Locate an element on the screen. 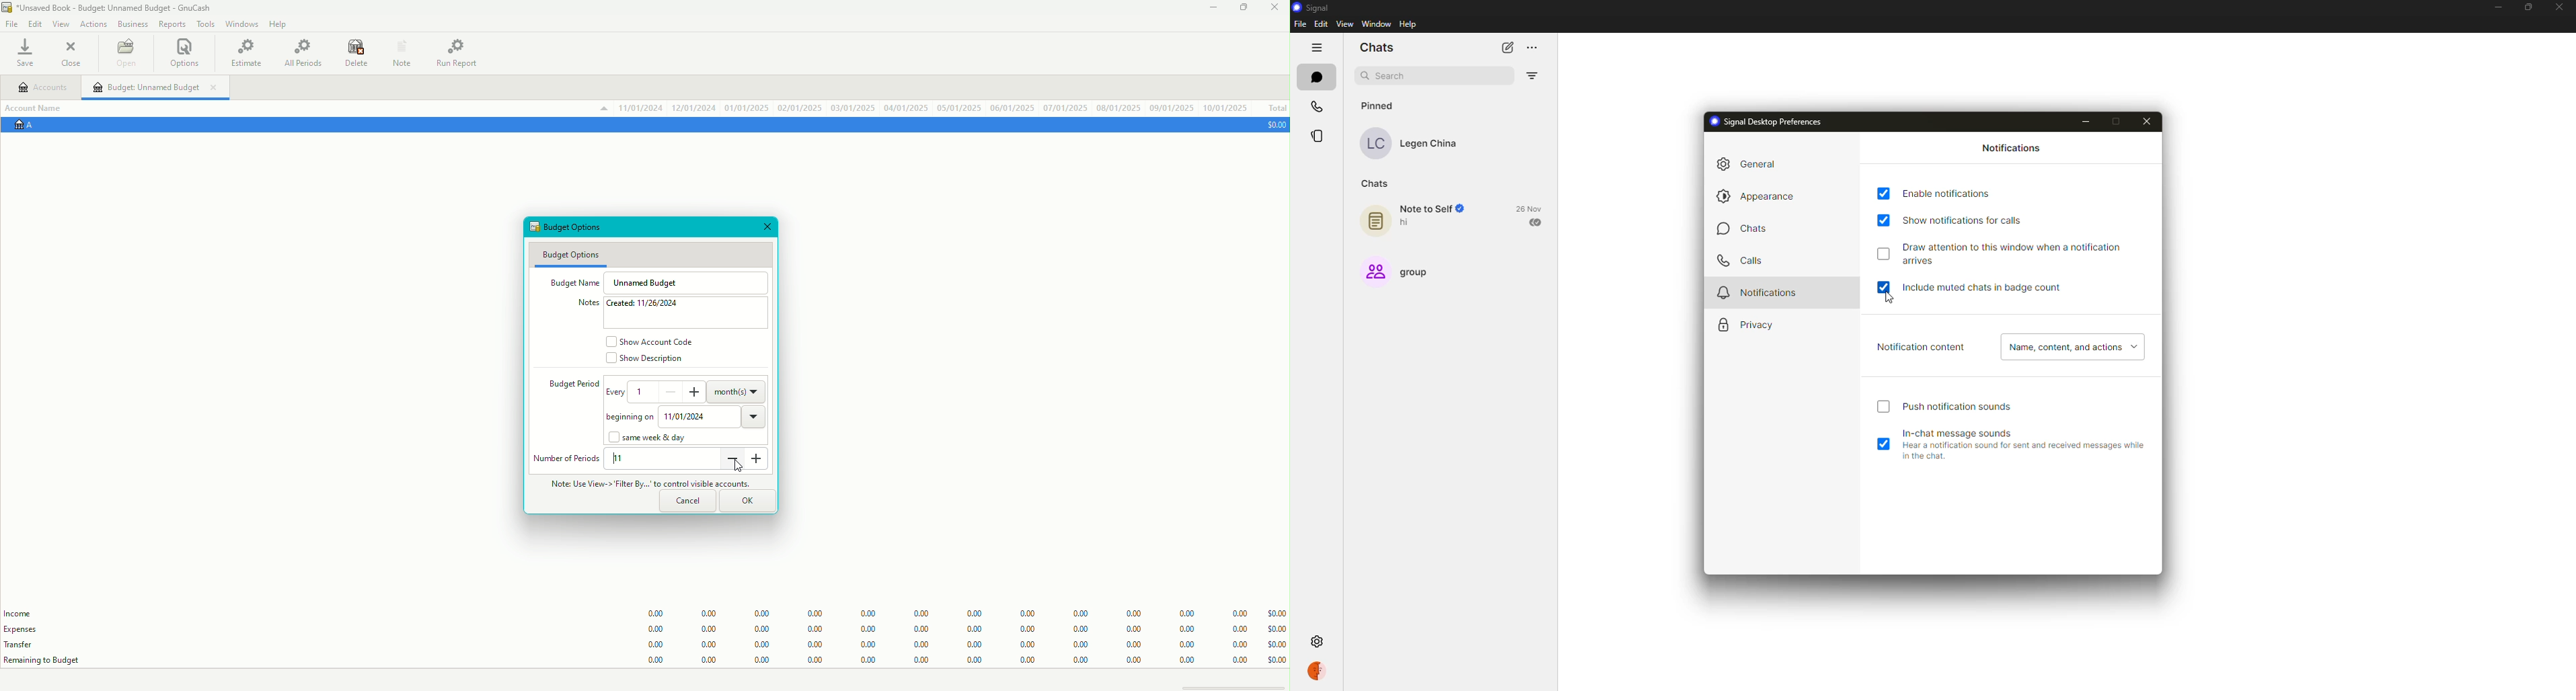 The height and width of the screenshot is (700, 2576). Expenses is located at coordinates (26, 629).